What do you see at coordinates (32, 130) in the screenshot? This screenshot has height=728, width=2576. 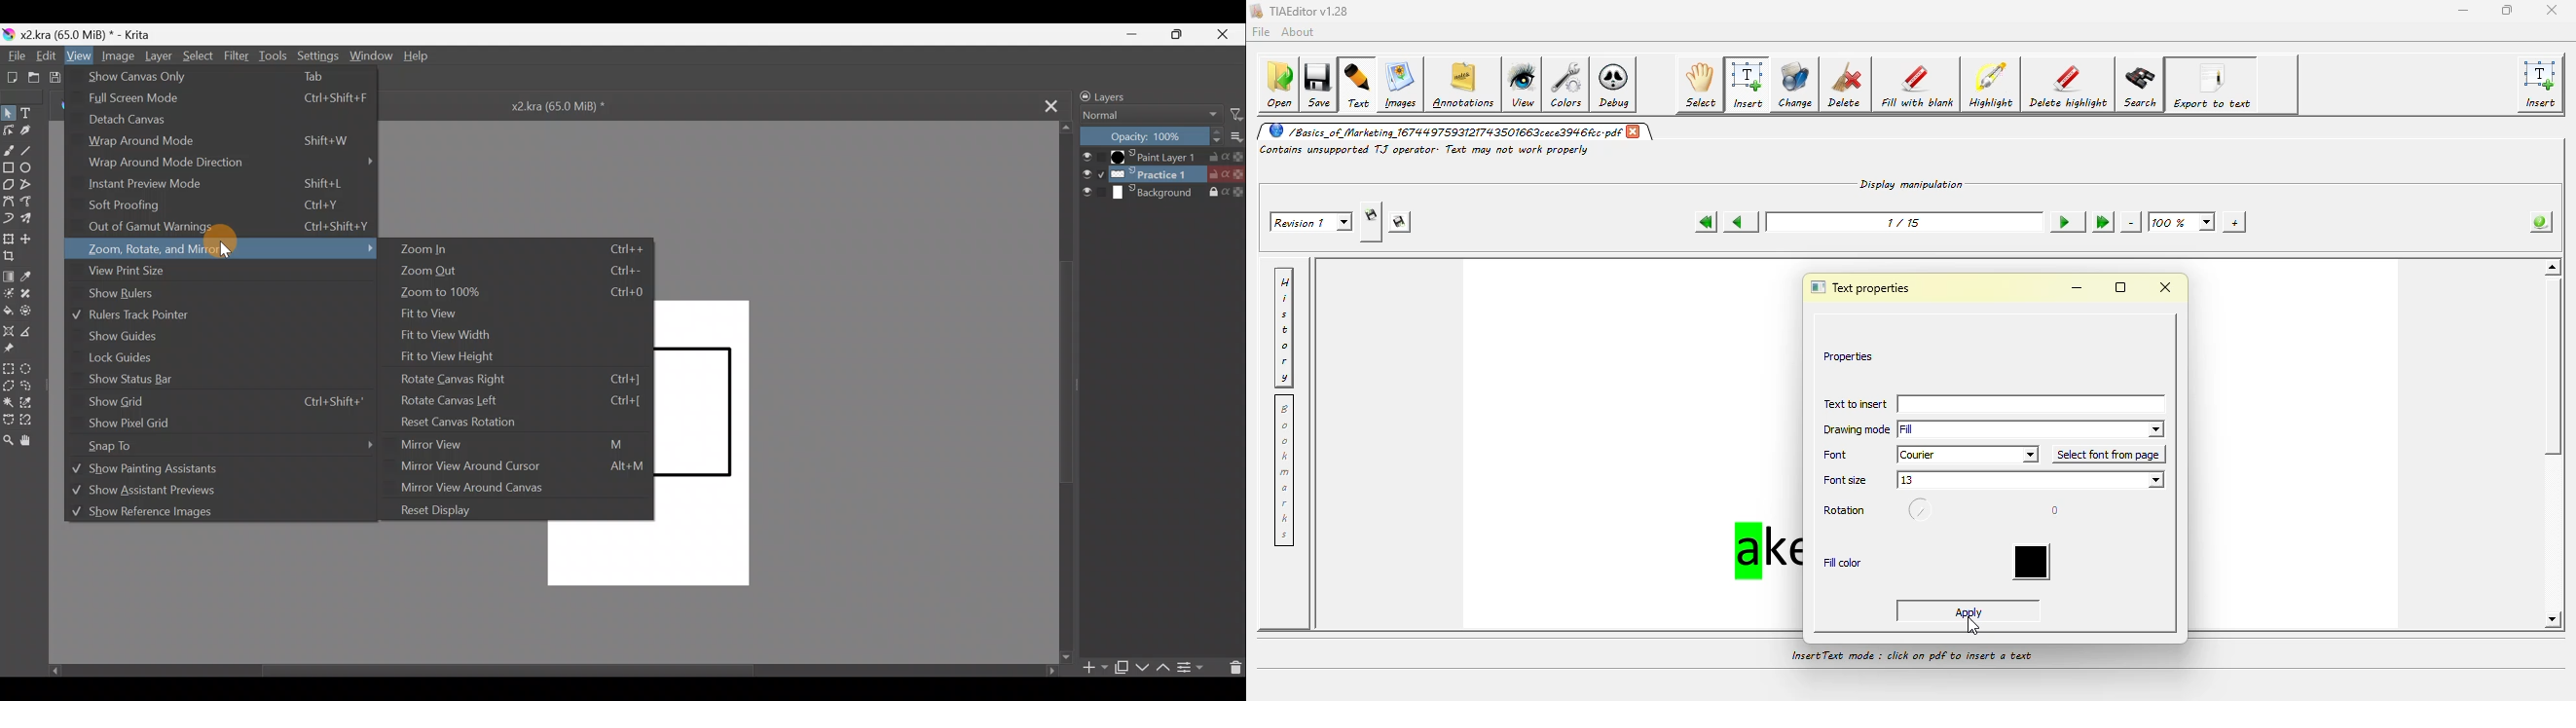 I see `Calligraphy` at bounding box center [32, 130].